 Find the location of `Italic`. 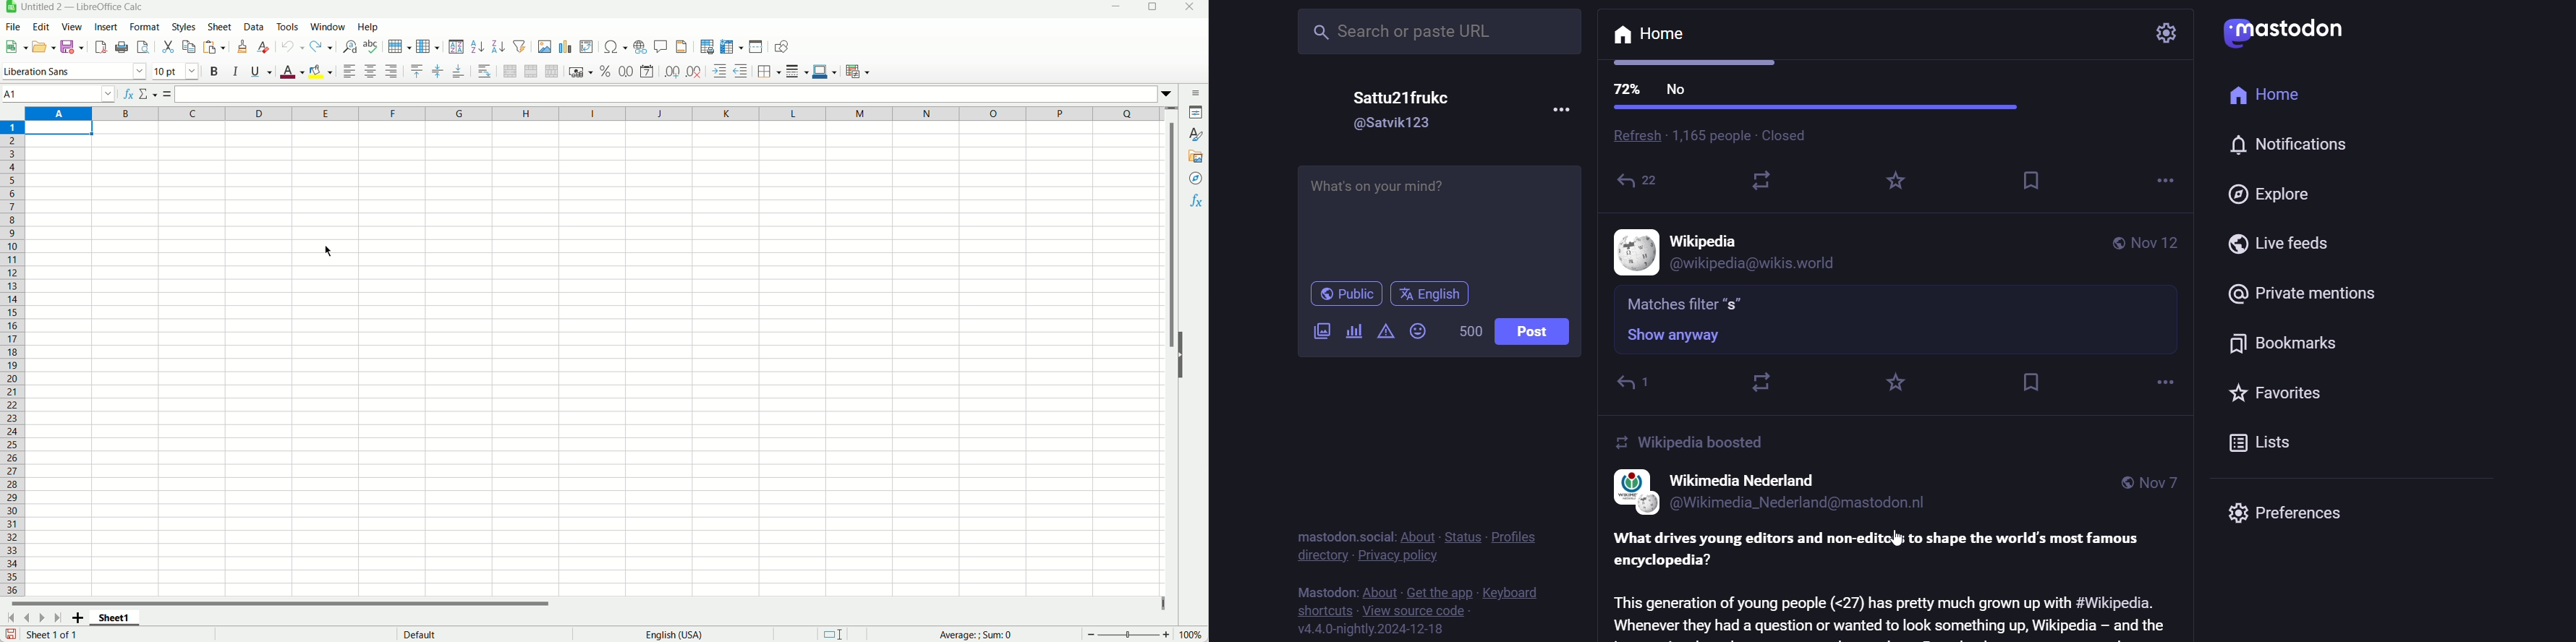

Italic is located at coordinates (236, 71).